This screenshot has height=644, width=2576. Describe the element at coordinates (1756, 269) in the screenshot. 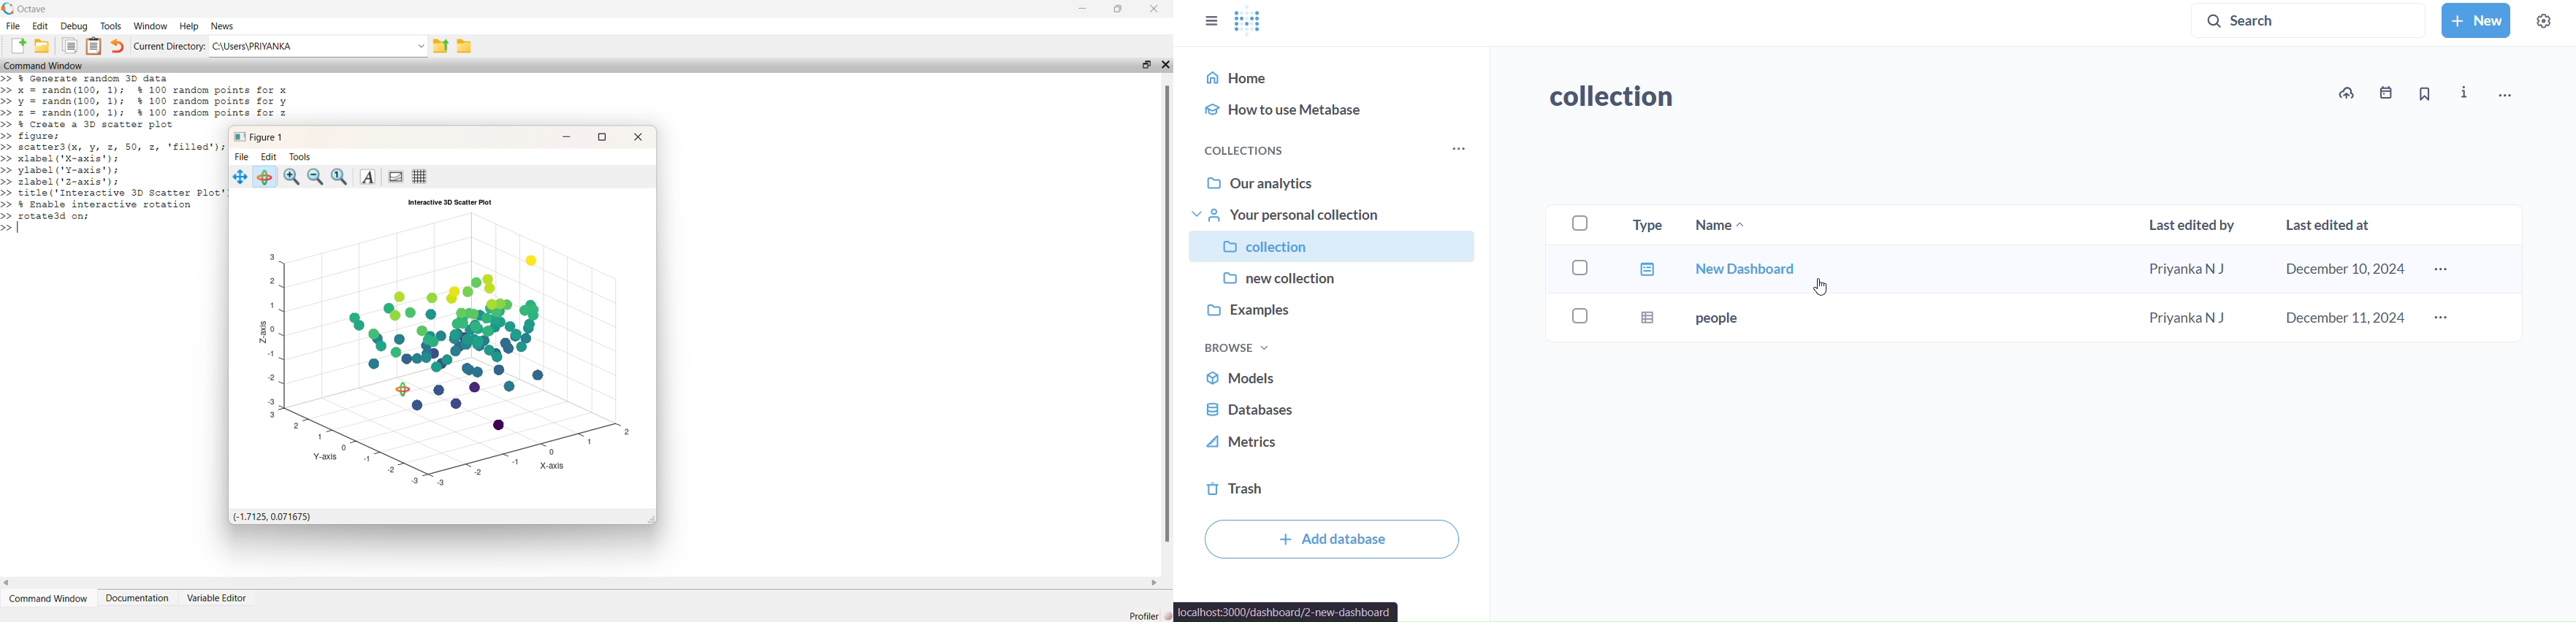

I see `new dashboard` at that location.